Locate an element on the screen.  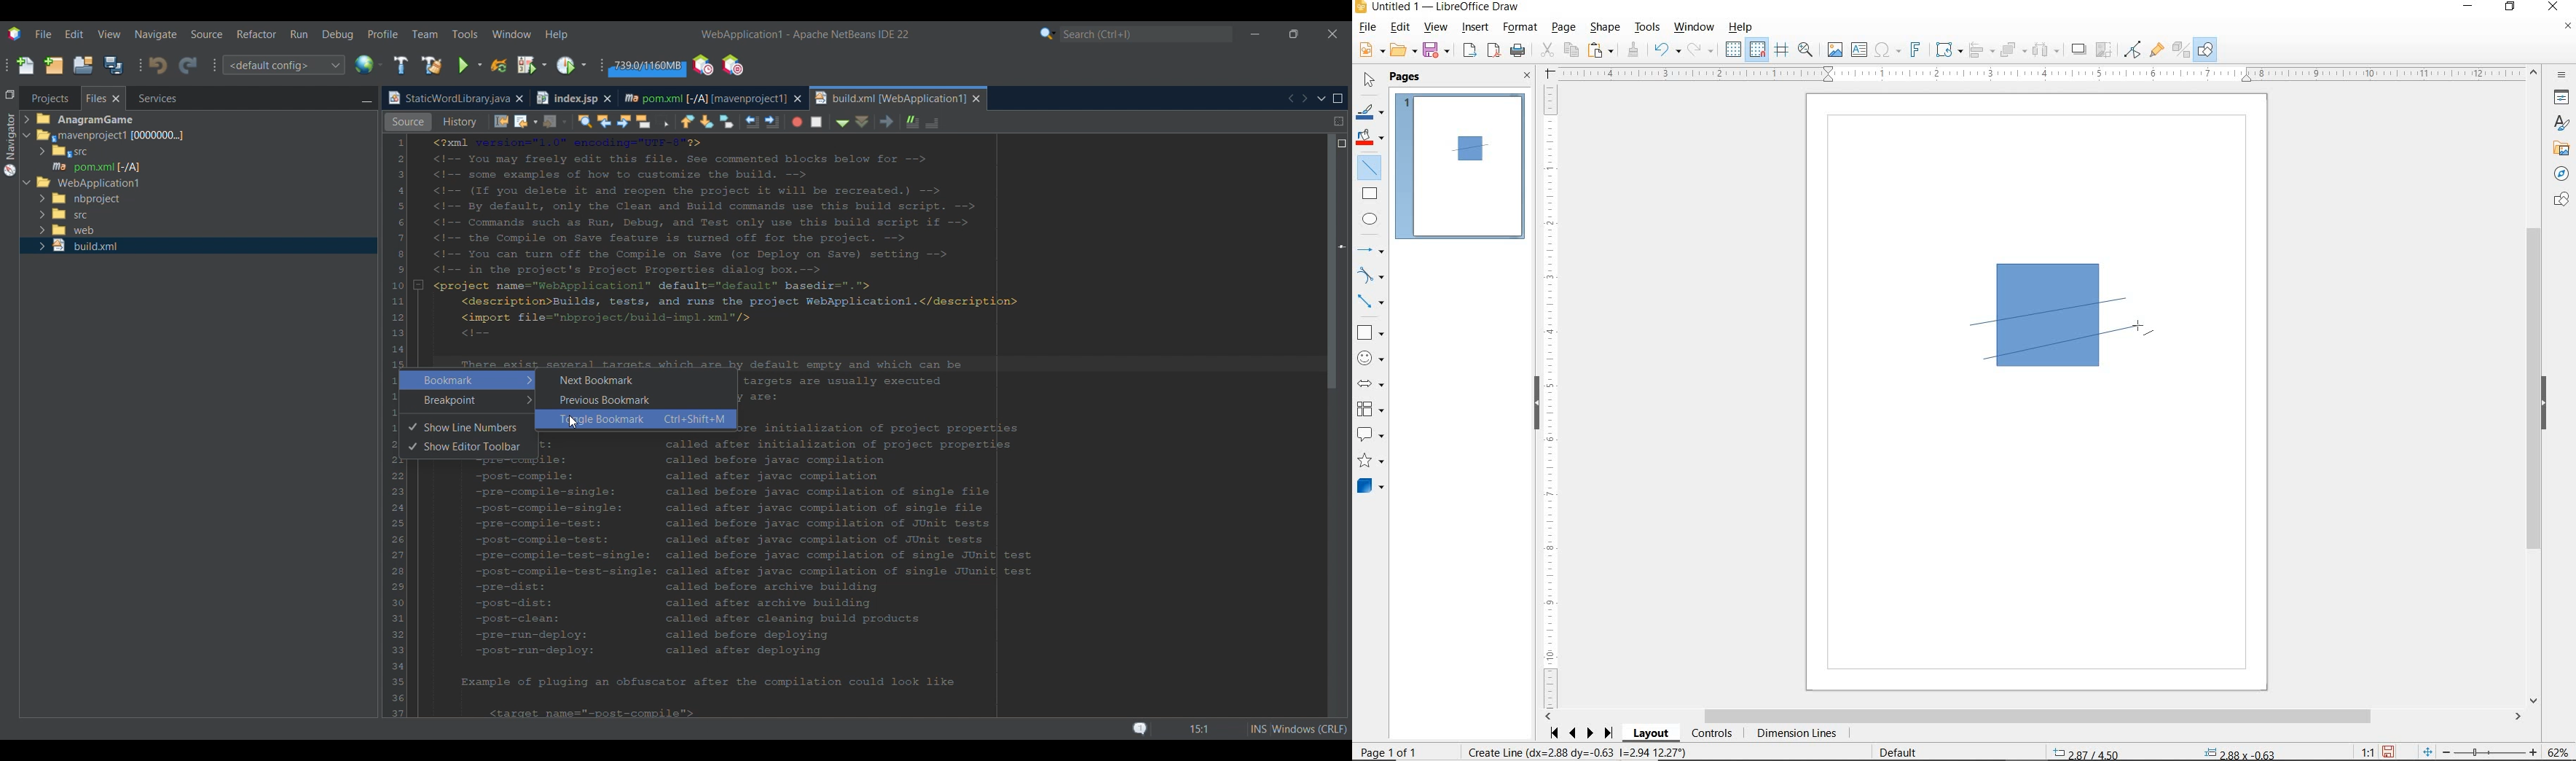
SYMBOL SHAPES is located at coordinates (1371, 356).